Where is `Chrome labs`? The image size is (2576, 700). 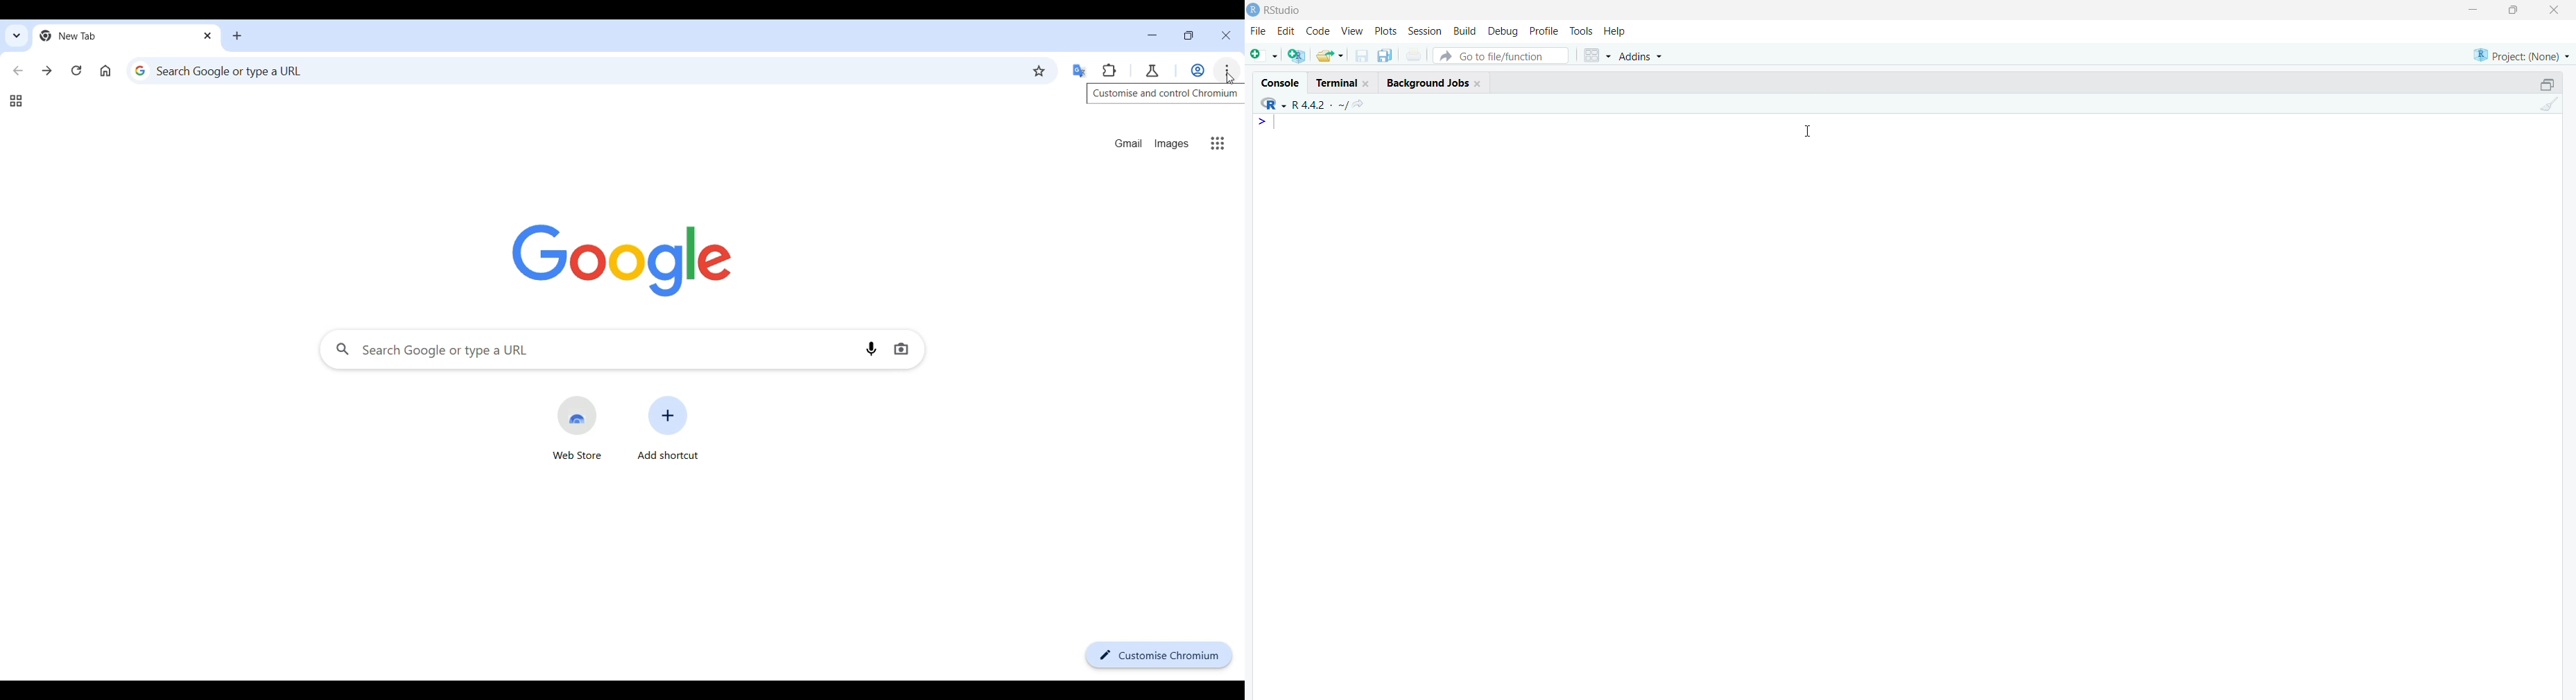
Chrome labs is located at coordinates (1152, 71).